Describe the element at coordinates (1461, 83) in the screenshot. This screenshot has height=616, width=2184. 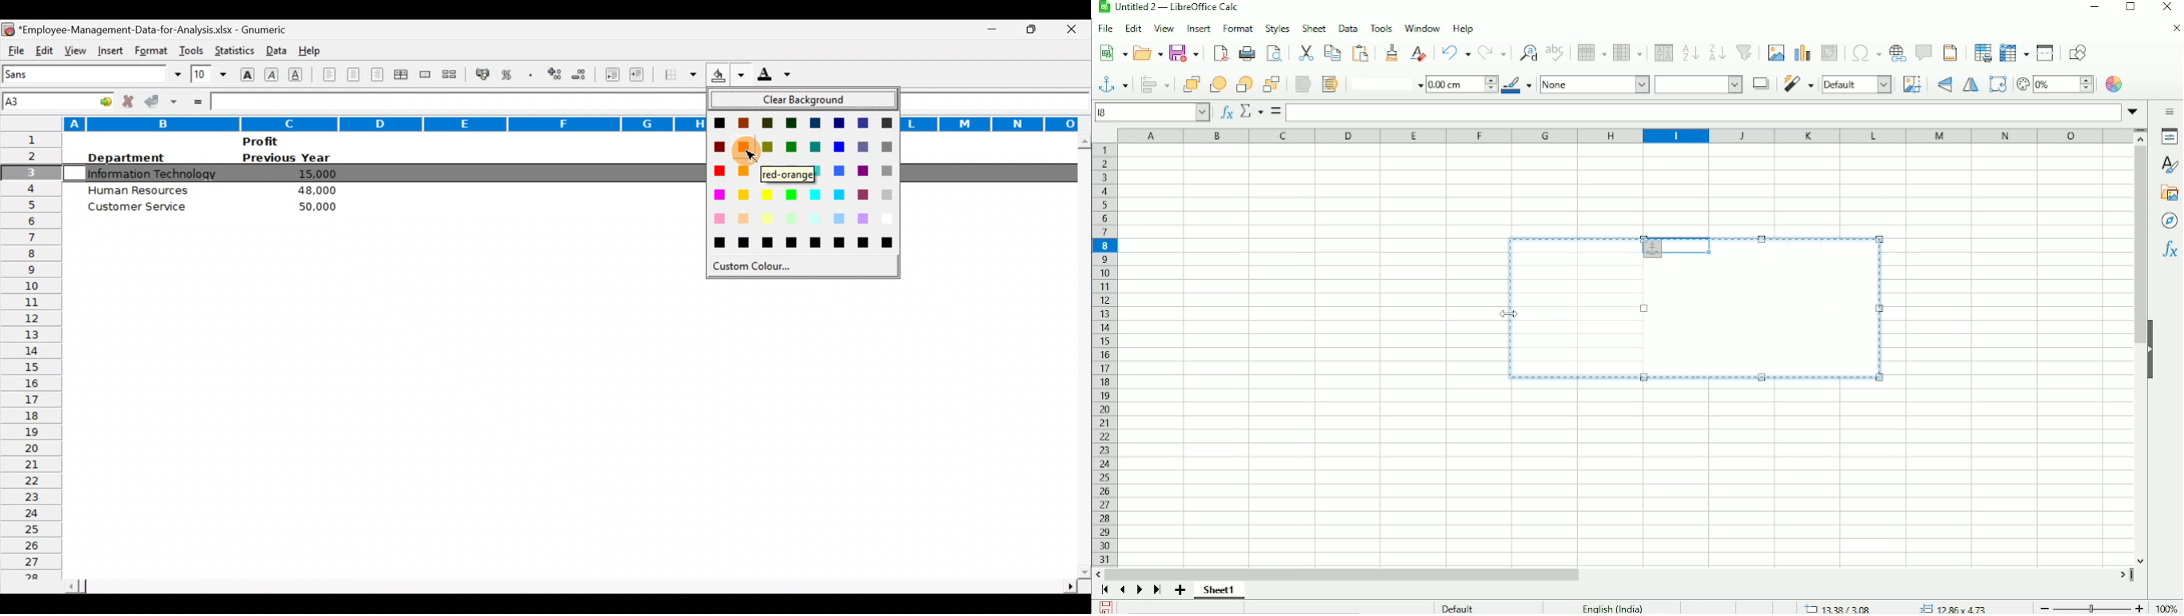
I see `Line thickness` at that location.